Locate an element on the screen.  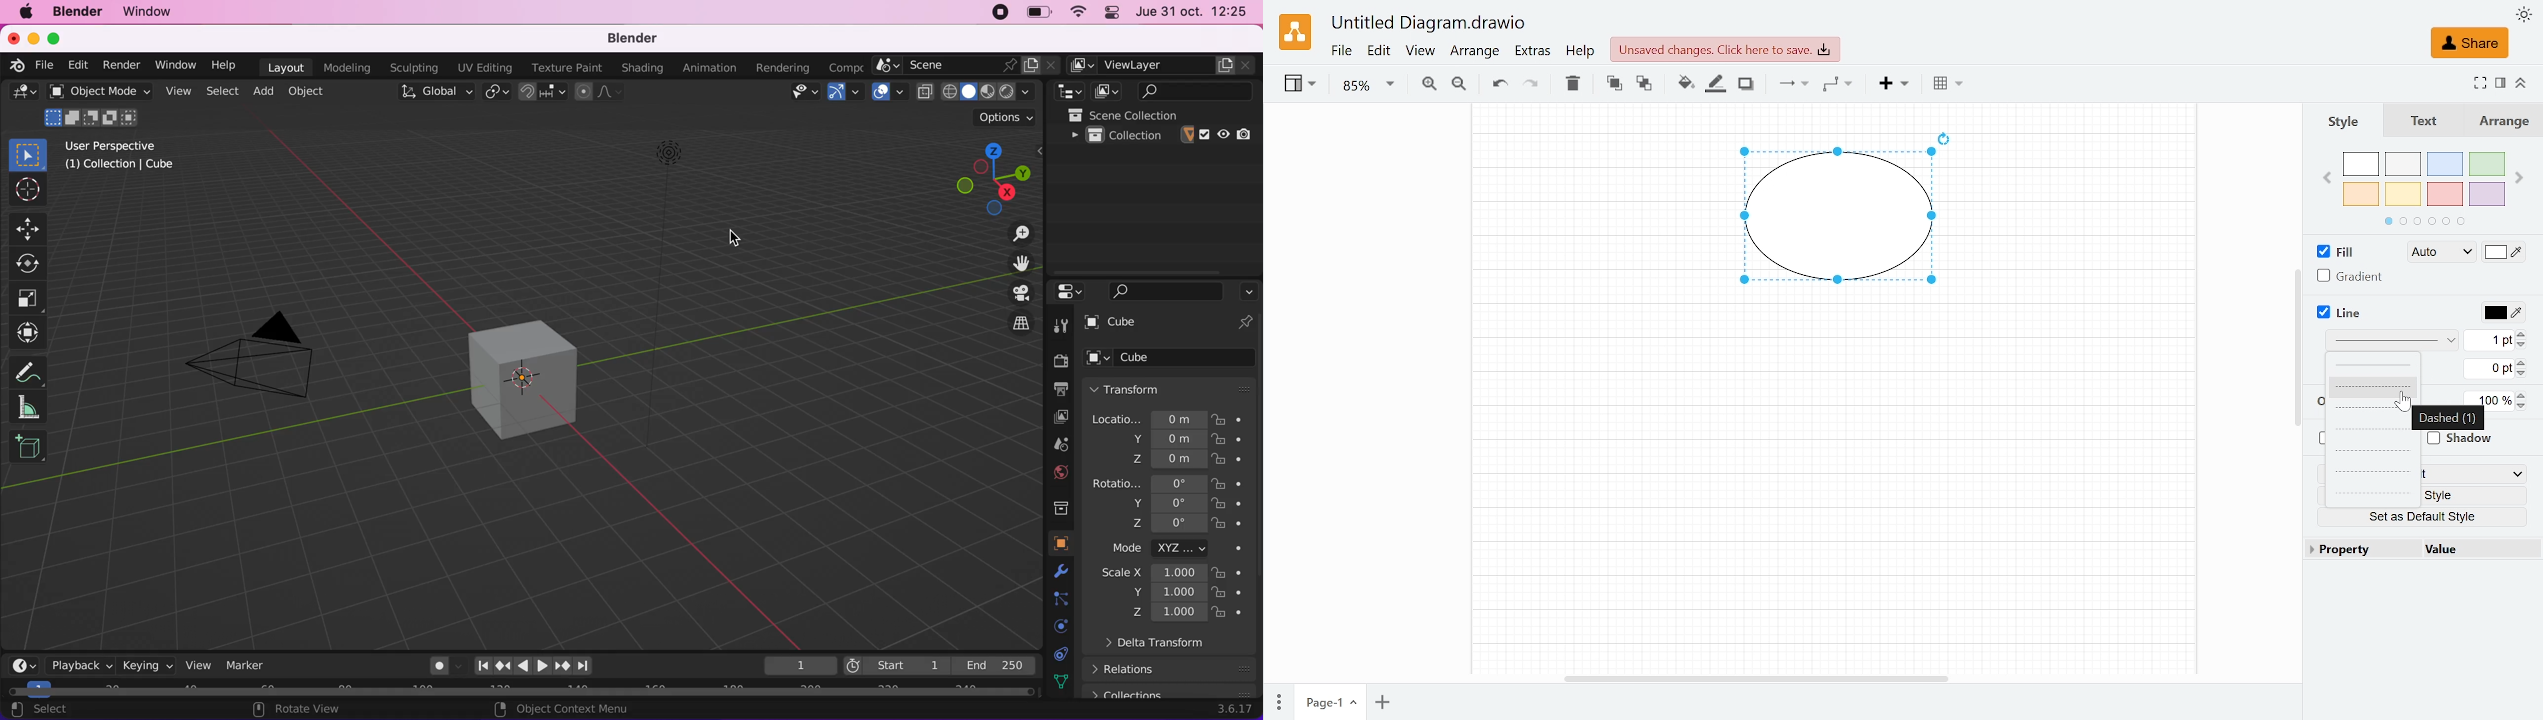
Waypoints is located at coordinates (1839, 85).